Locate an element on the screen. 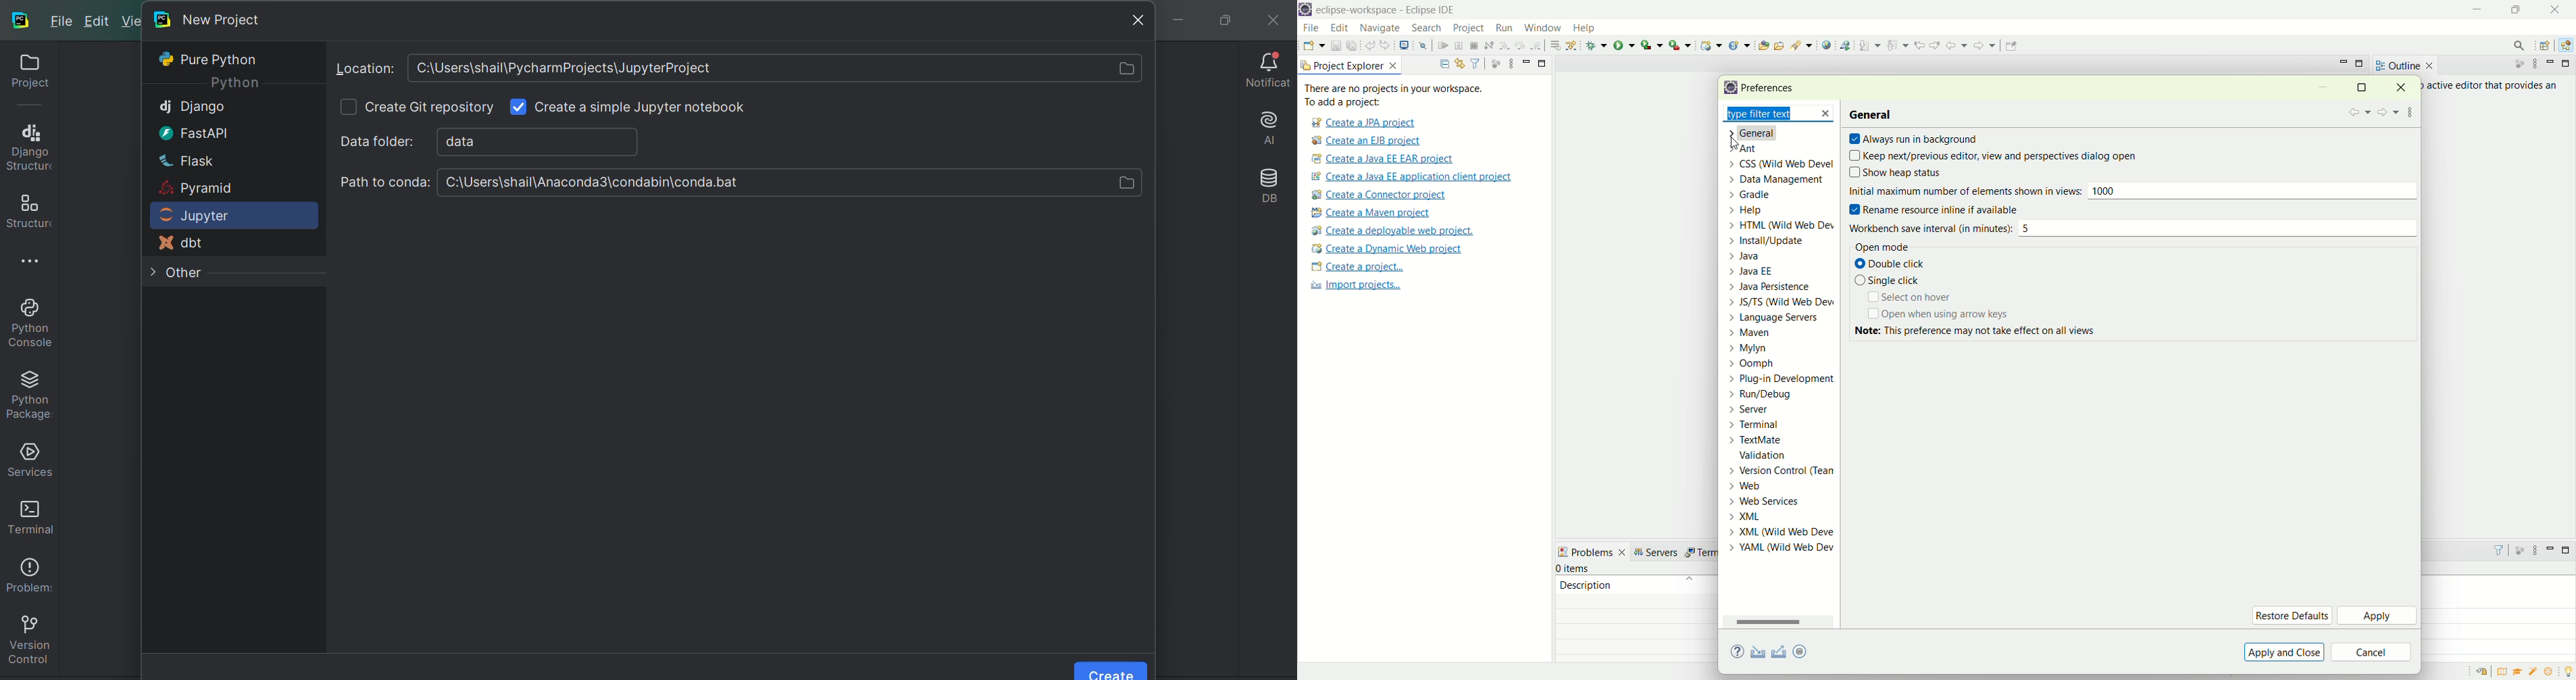 The height and width of the screenshot is (700, 2576). ant is located at coordinates (1775, 149).